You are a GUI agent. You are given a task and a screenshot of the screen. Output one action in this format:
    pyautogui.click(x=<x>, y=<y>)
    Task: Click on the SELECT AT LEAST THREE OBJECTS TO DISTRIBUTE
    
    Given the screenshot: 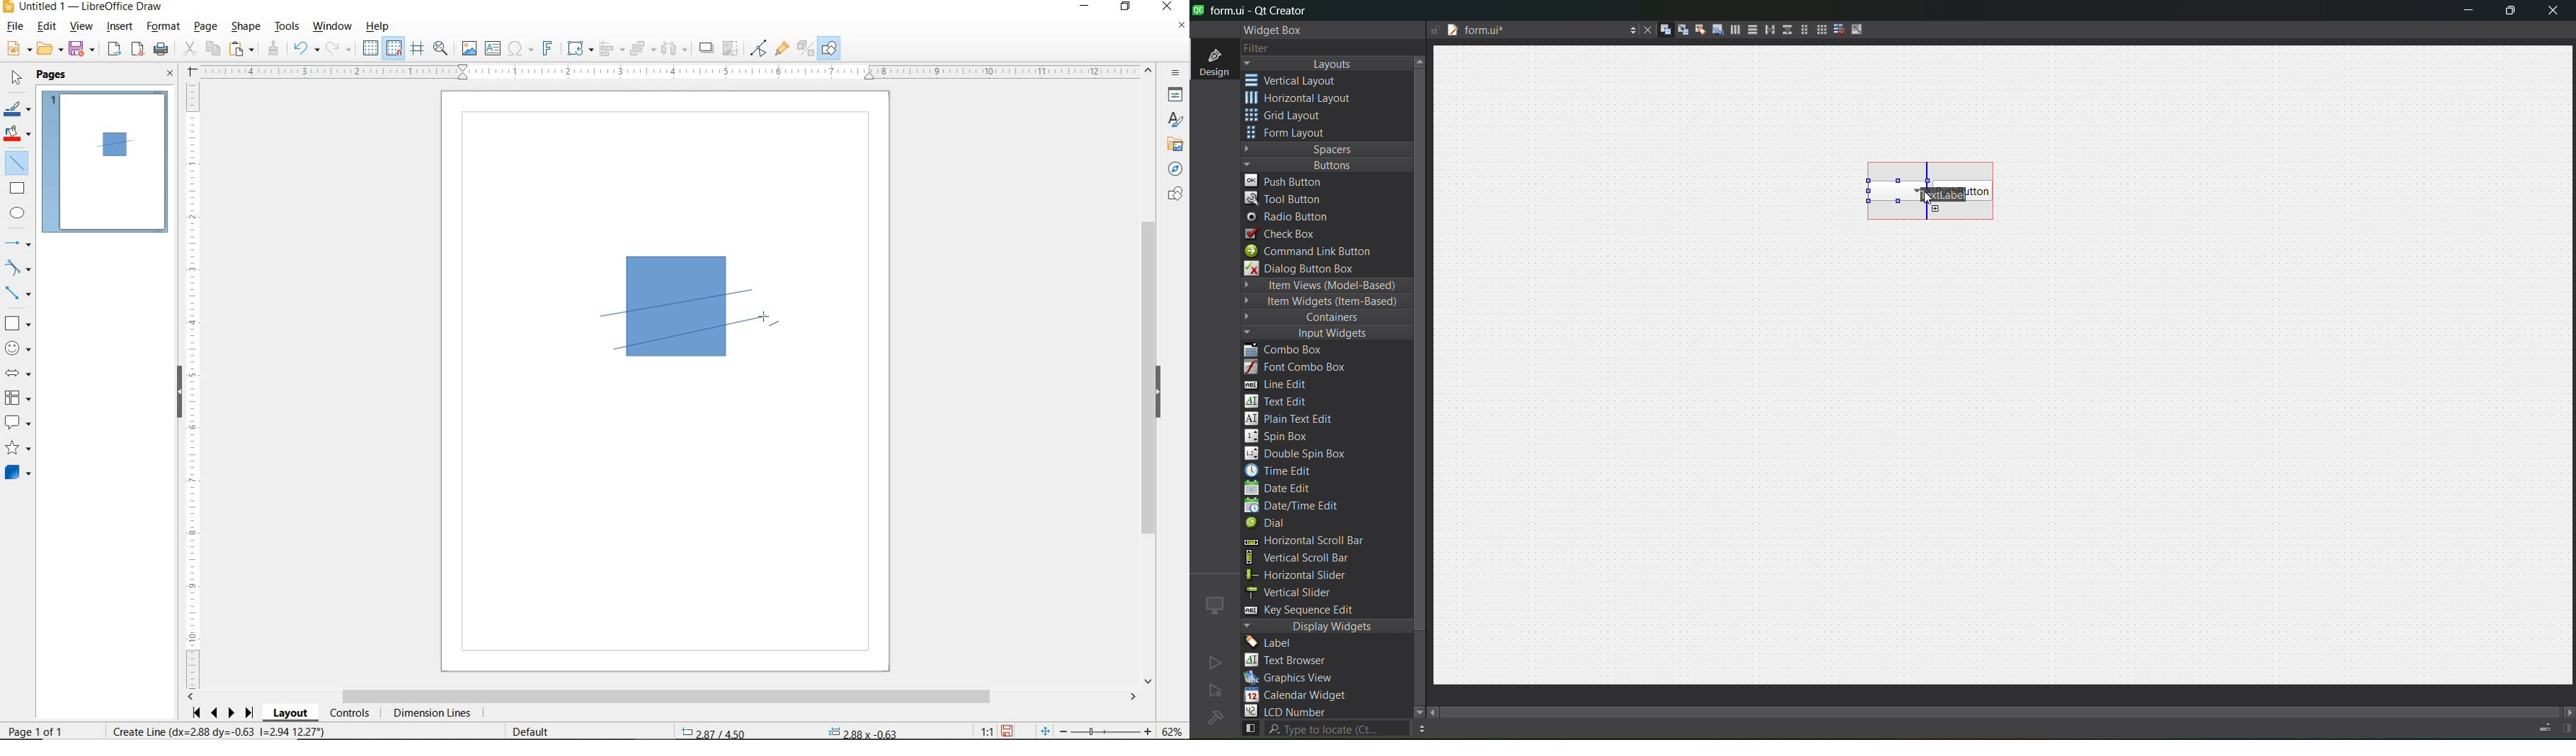 What is the action you would take?
    pyautogui.click(x=675, y=48)
    